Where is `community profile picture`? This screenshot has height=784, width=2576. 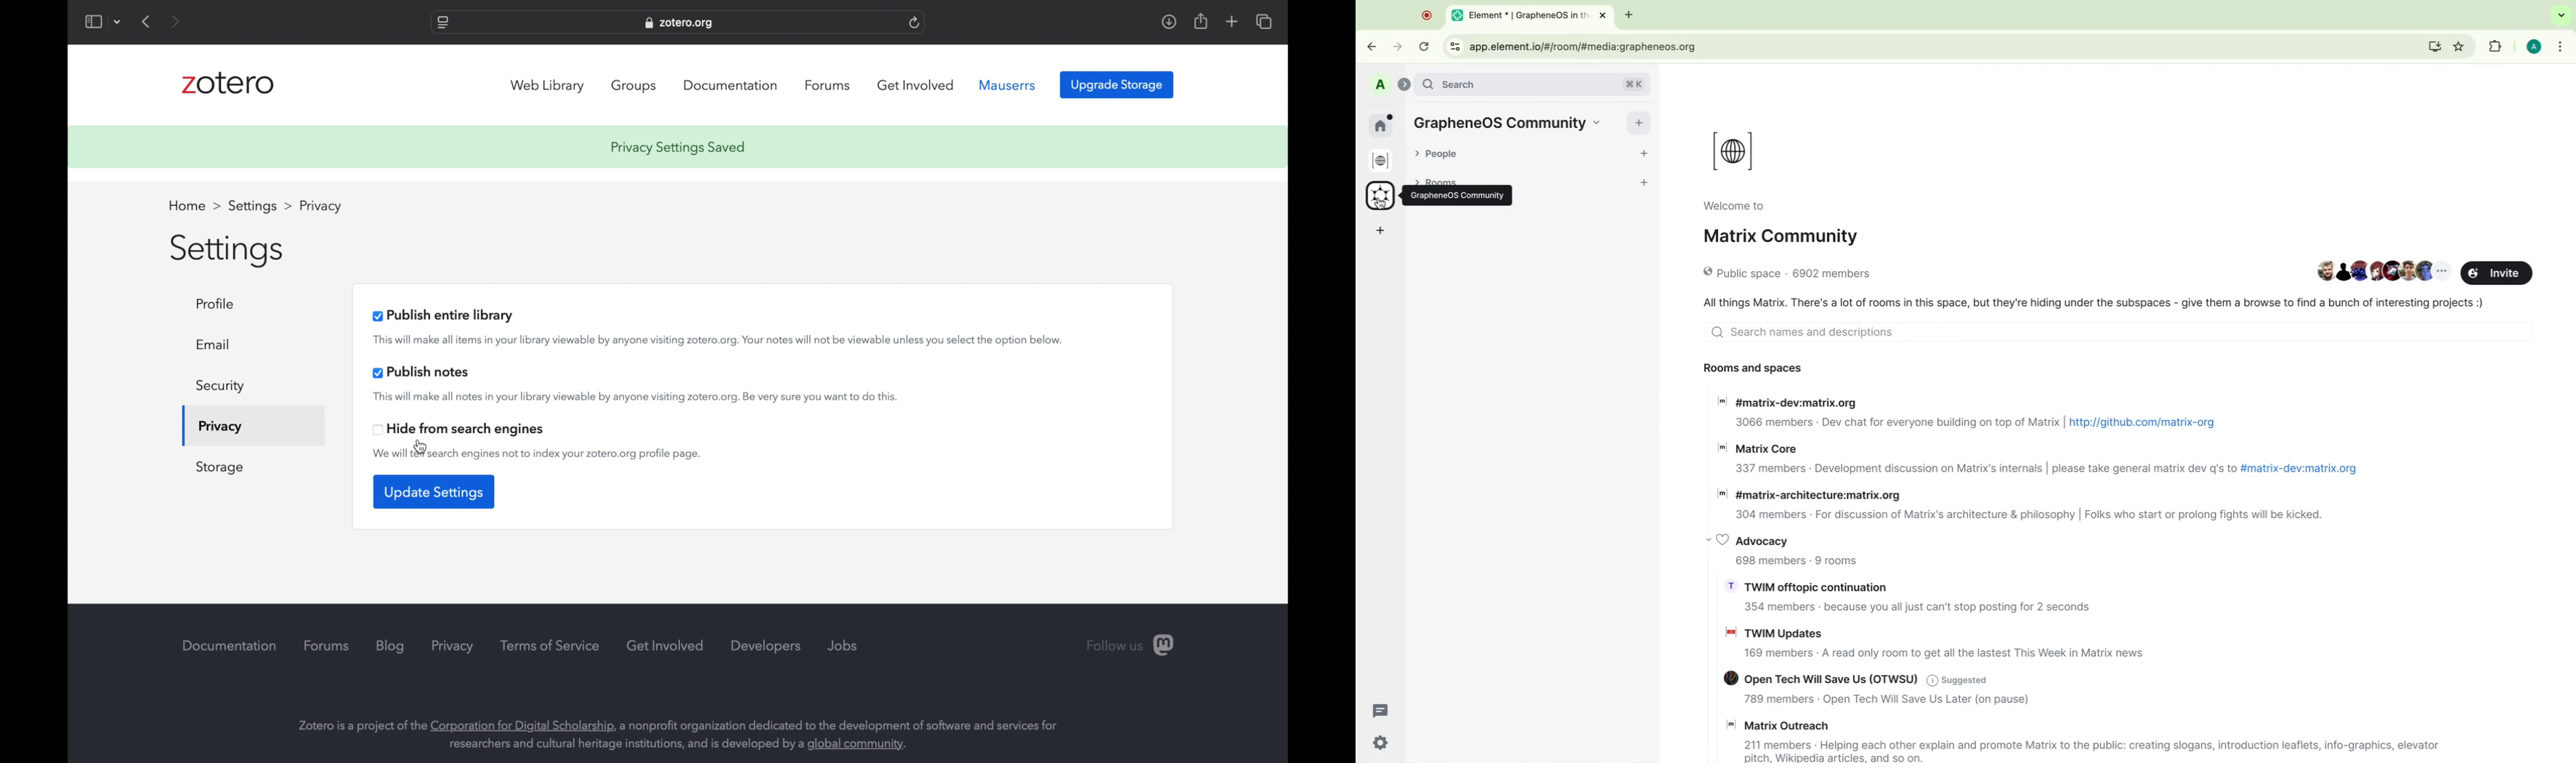
community profile picture is located at coordinates (1735, 148).